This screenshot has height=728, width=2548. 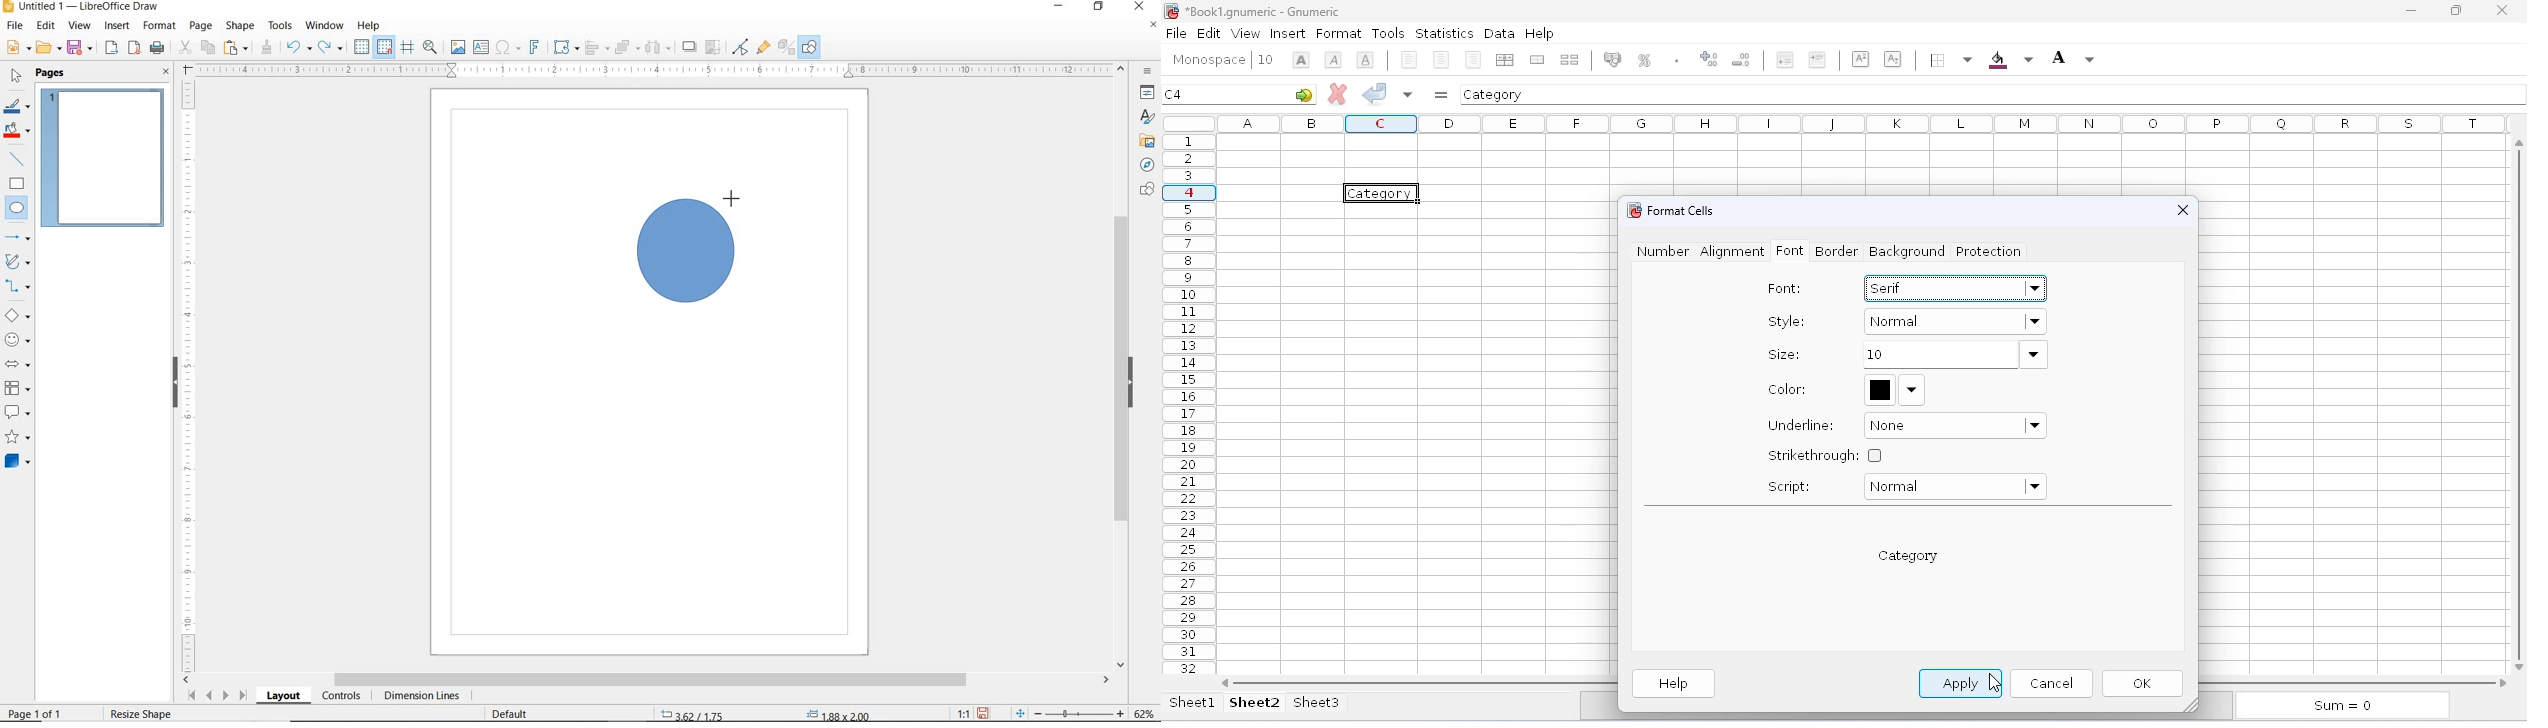 I want to click on SCROLLBAR, so click(x=1122, y=367).